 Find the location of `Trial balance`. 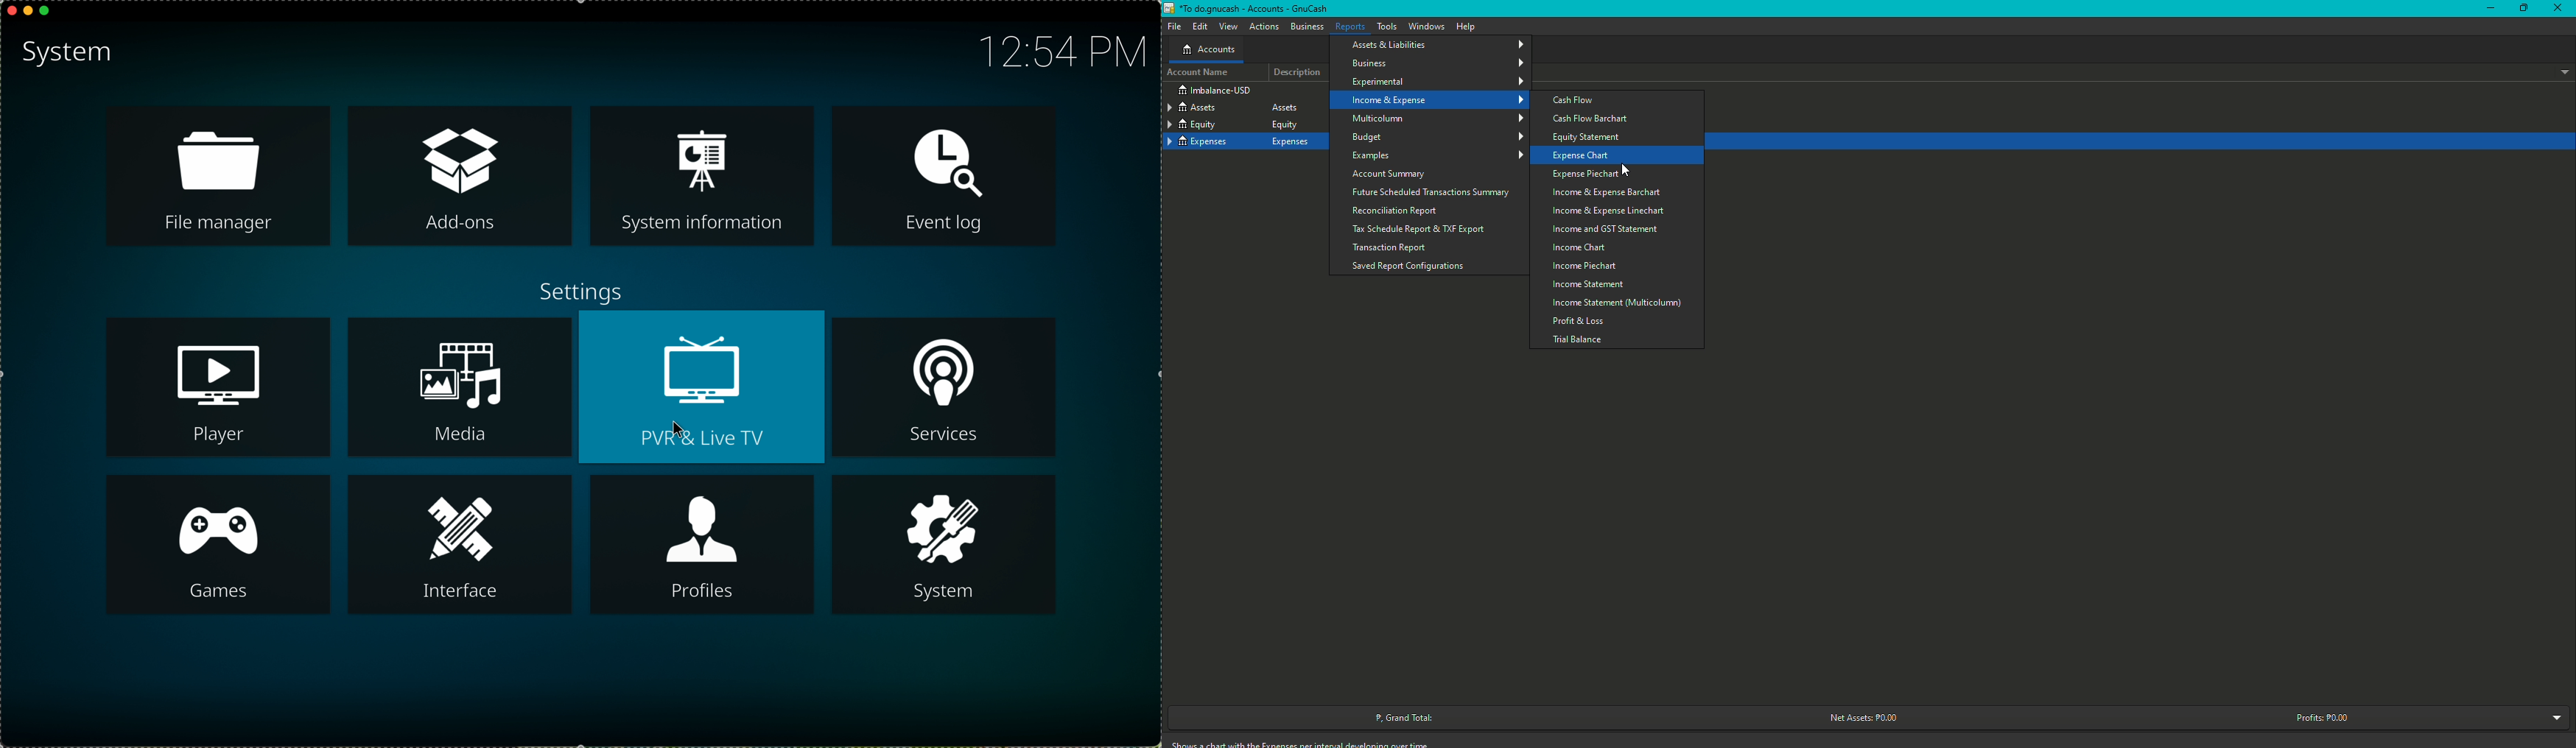

Trial balance is located at coordinates (1577, 341).